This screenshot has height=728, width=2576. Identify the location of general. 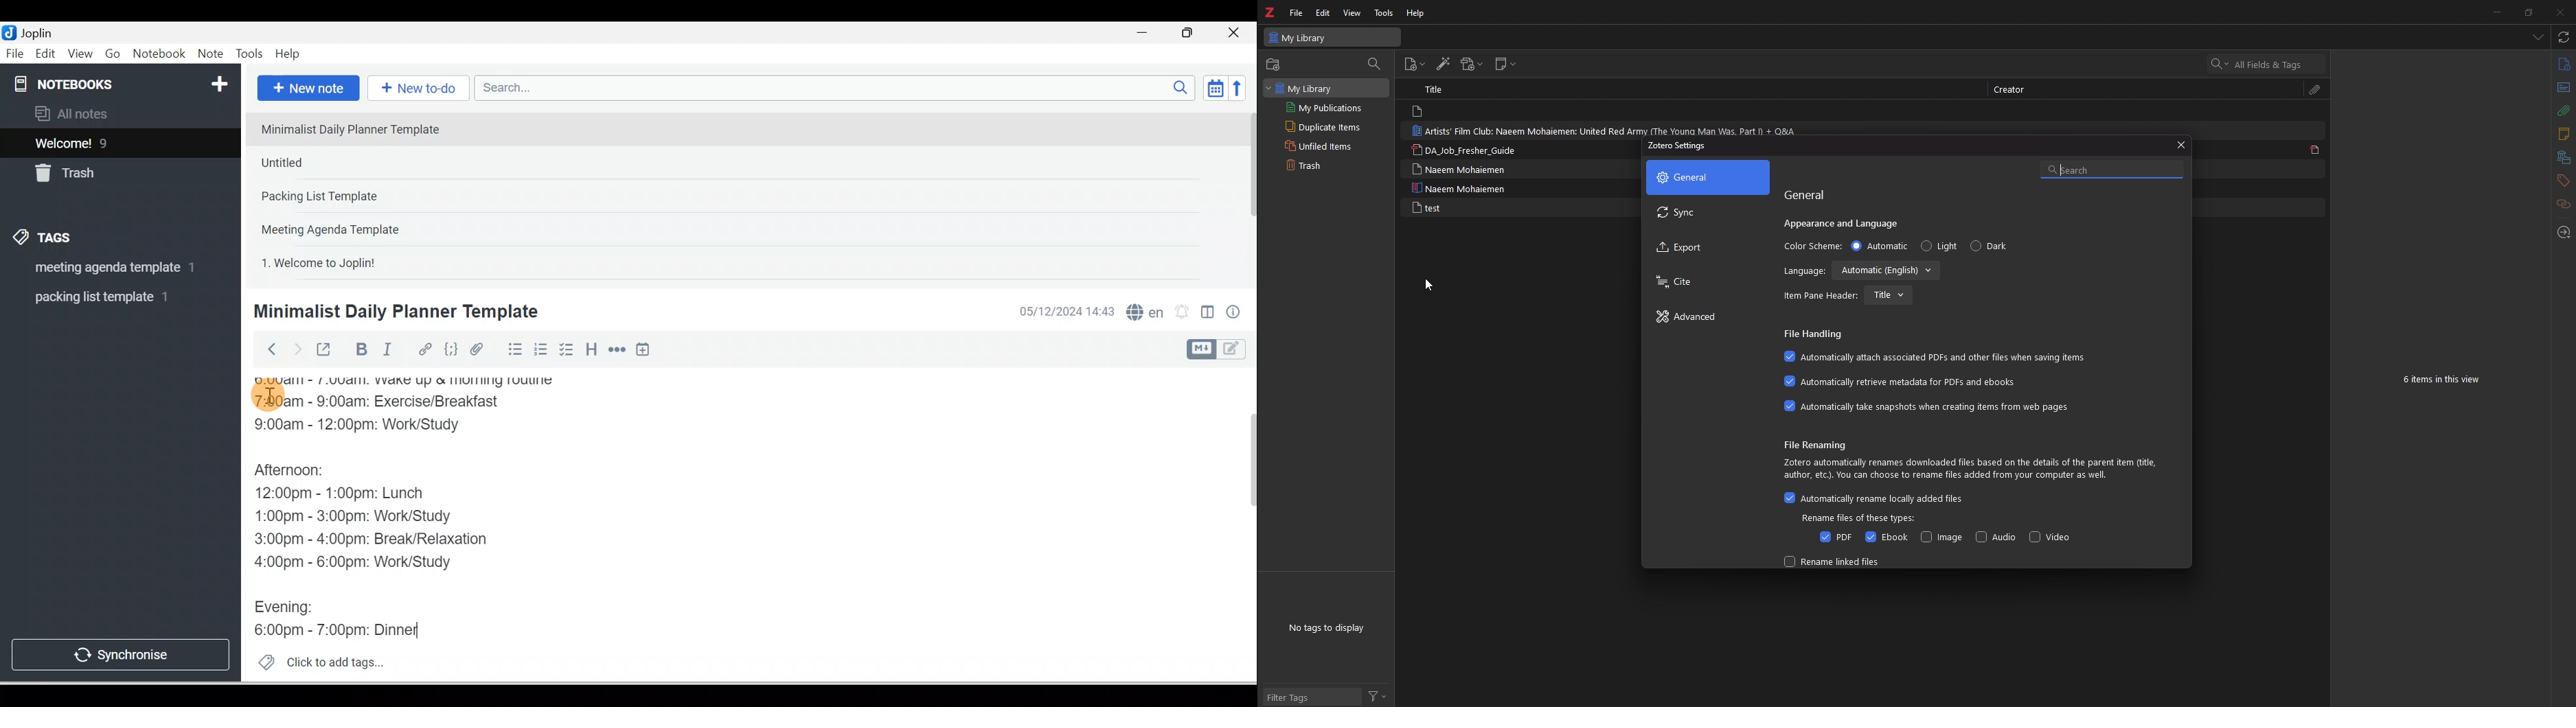
(1812, 194).